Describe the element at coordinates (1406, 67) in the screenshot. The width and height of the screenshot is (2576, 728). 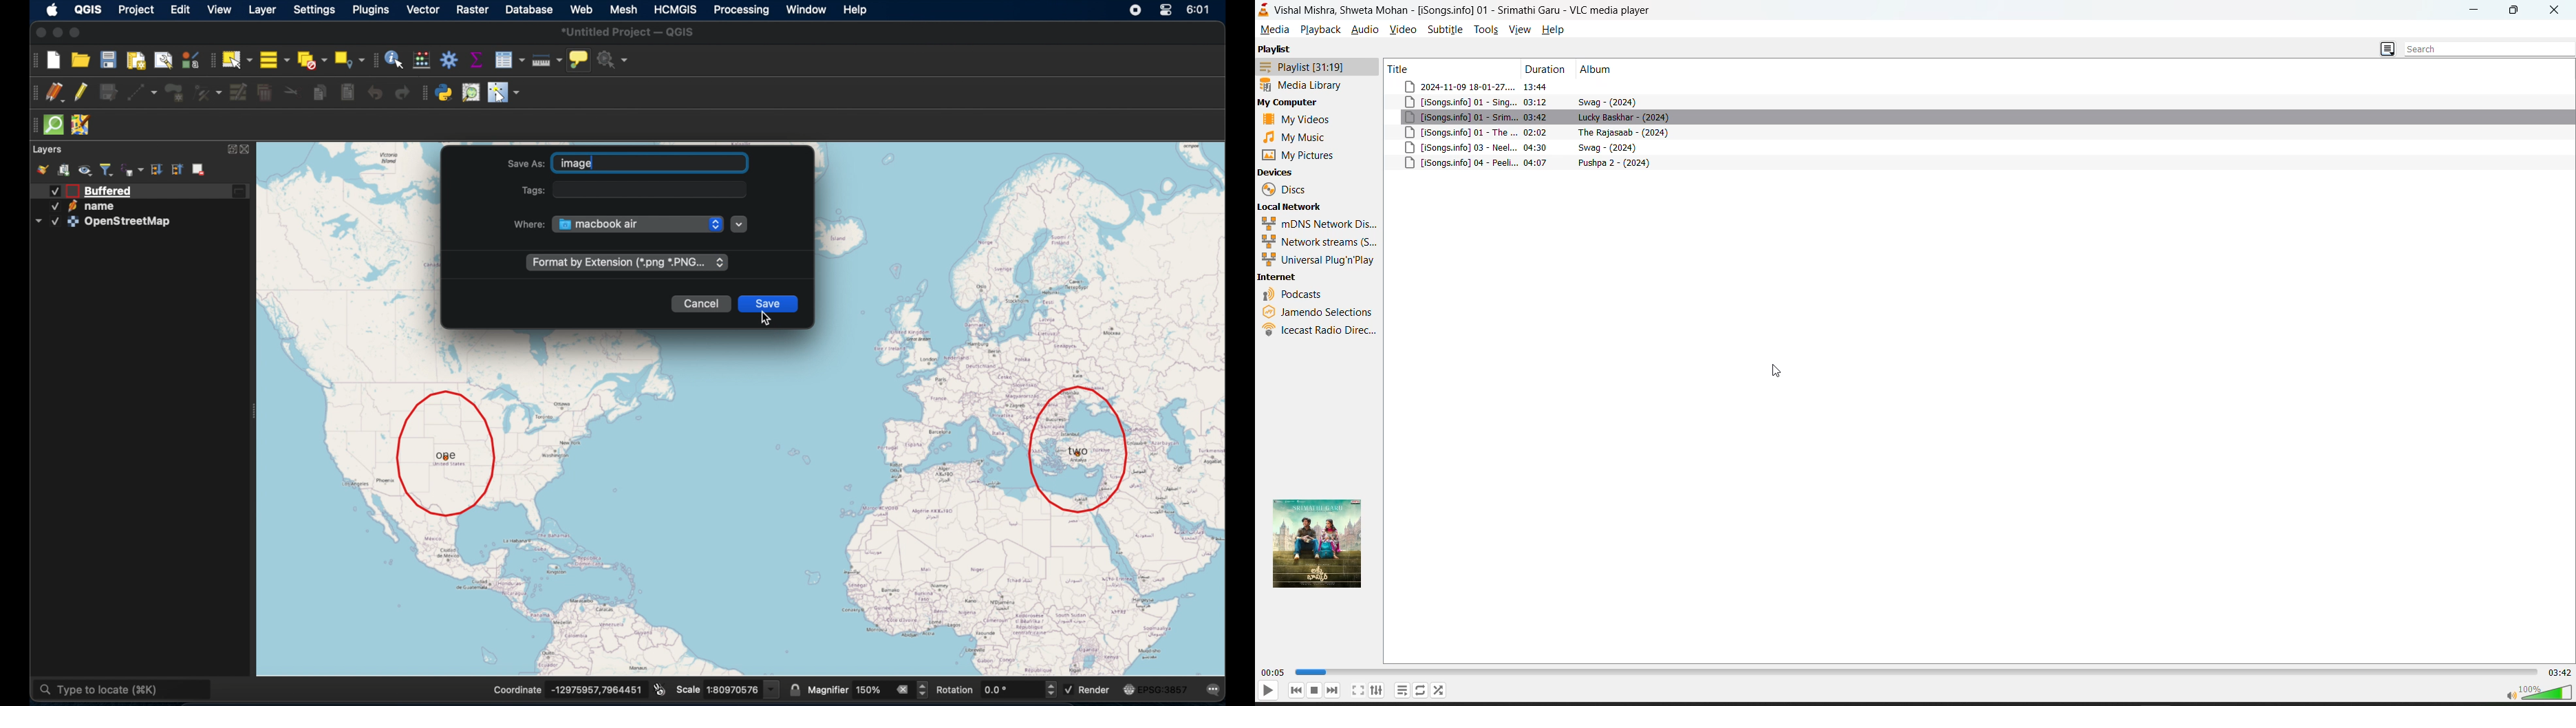
I see `title` at that location.